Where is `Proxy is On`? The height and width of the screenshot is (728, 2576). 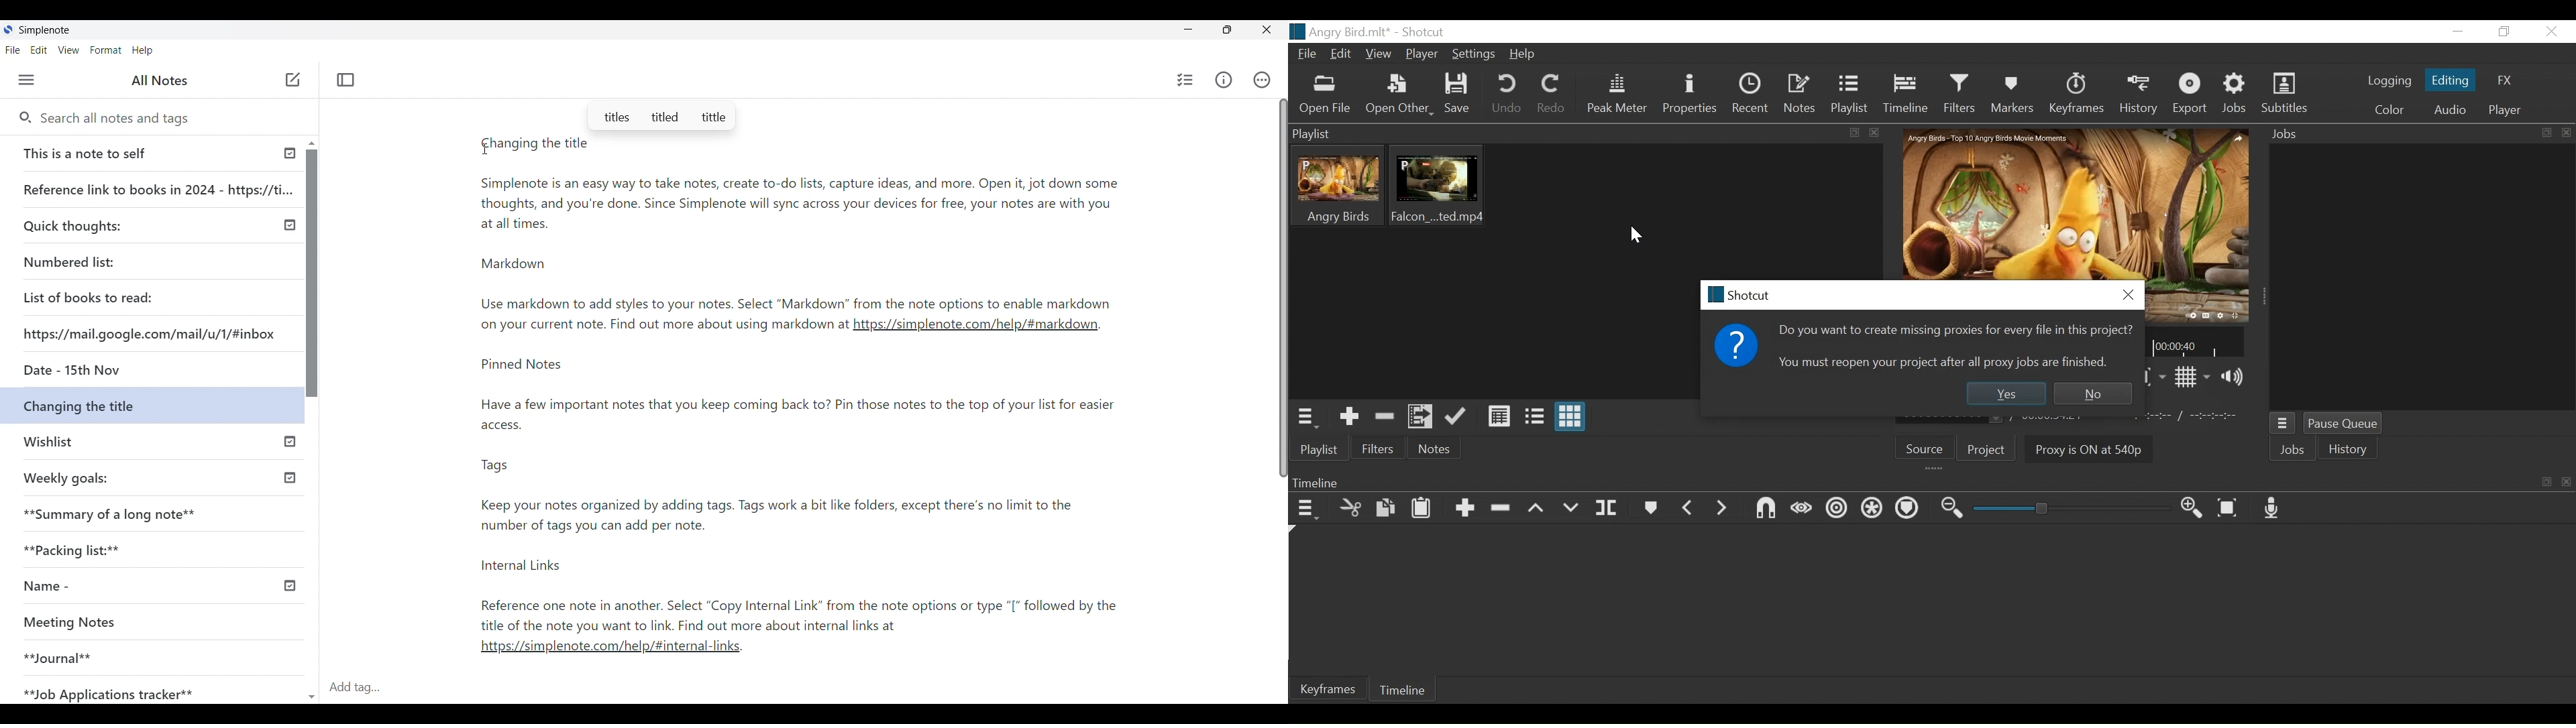 Proxy is On is located at coordinates (2082, 448).